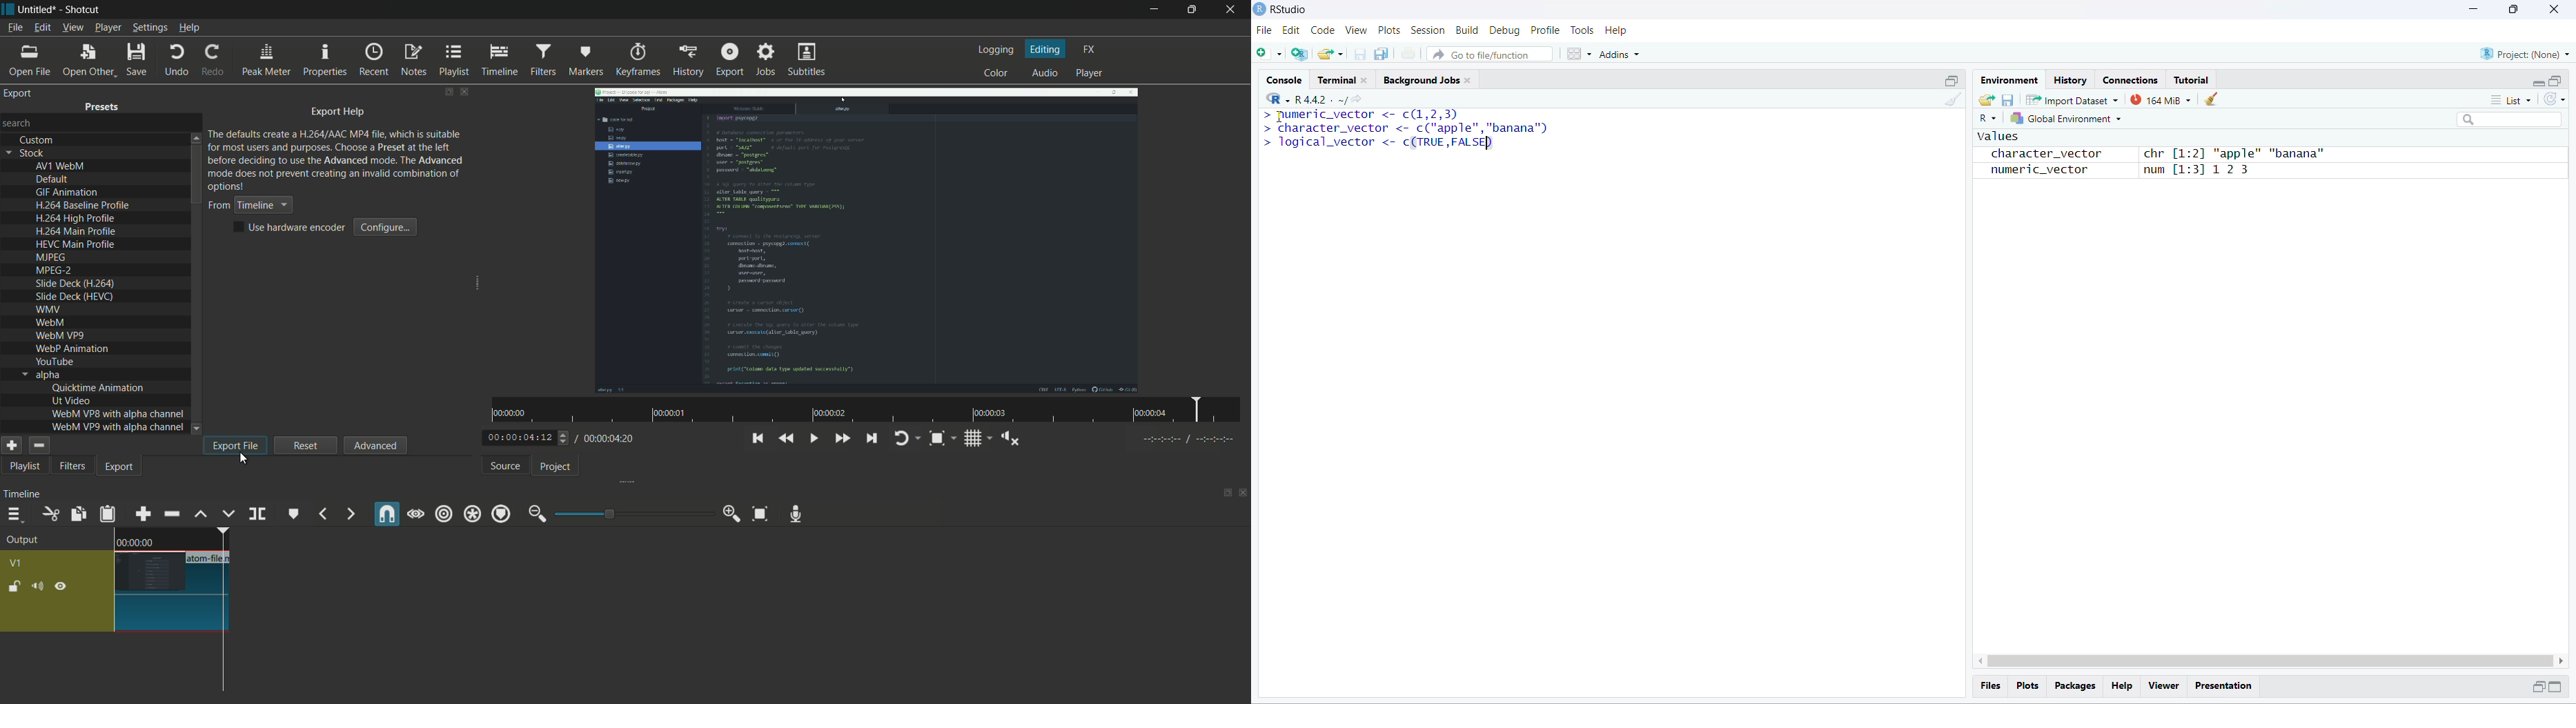 This screenshot has height=728, width=2576. I want to click on Environment., so click(2008, 79).